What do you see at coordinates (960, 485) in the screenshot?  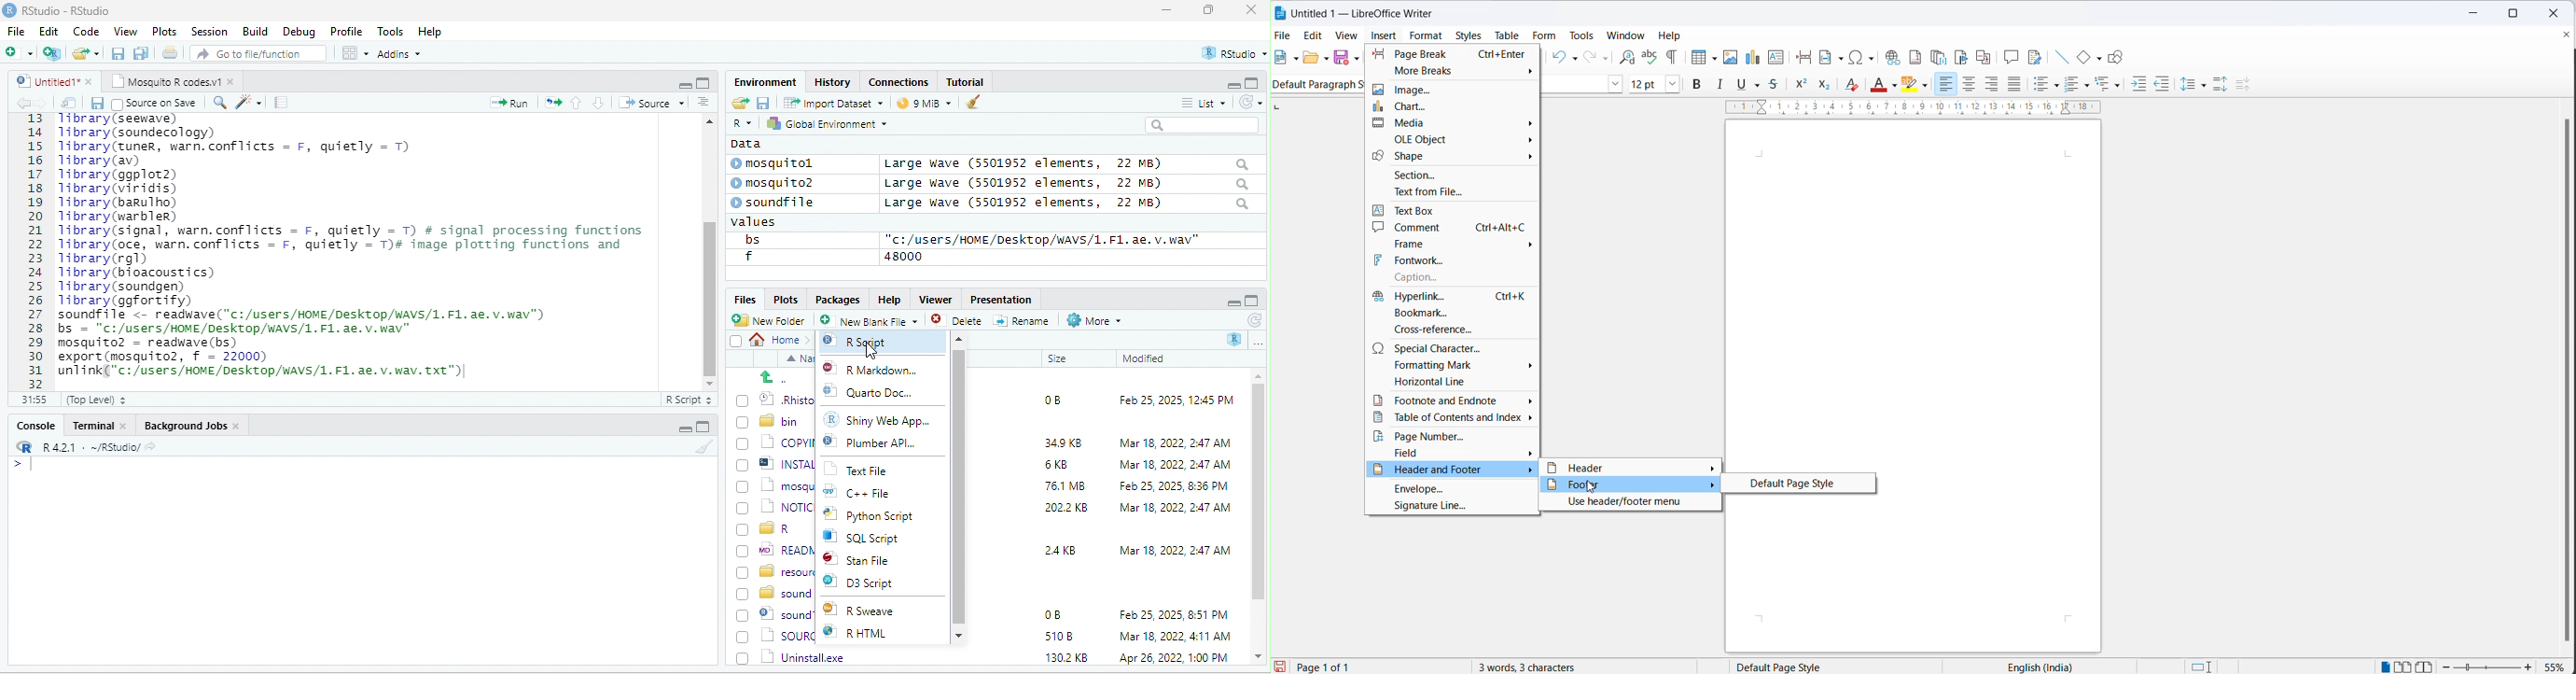 I see `scroll bar` at bounding box center [960, 485].